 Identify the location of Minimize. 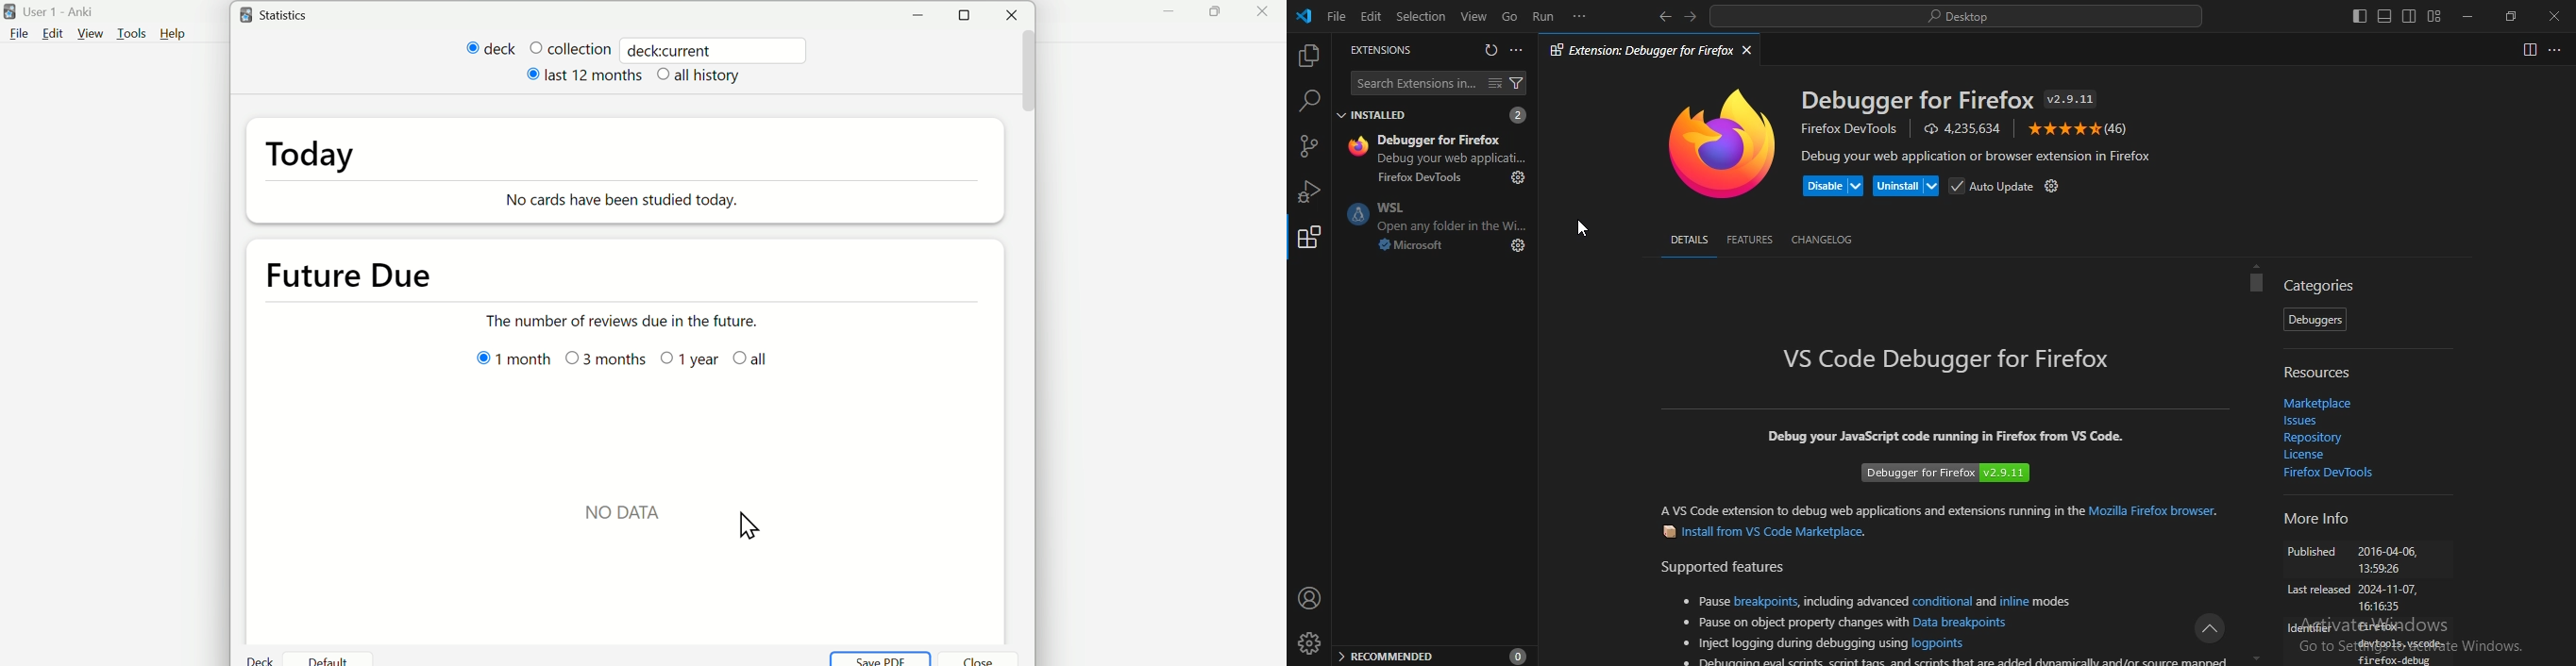
(1174, 15).